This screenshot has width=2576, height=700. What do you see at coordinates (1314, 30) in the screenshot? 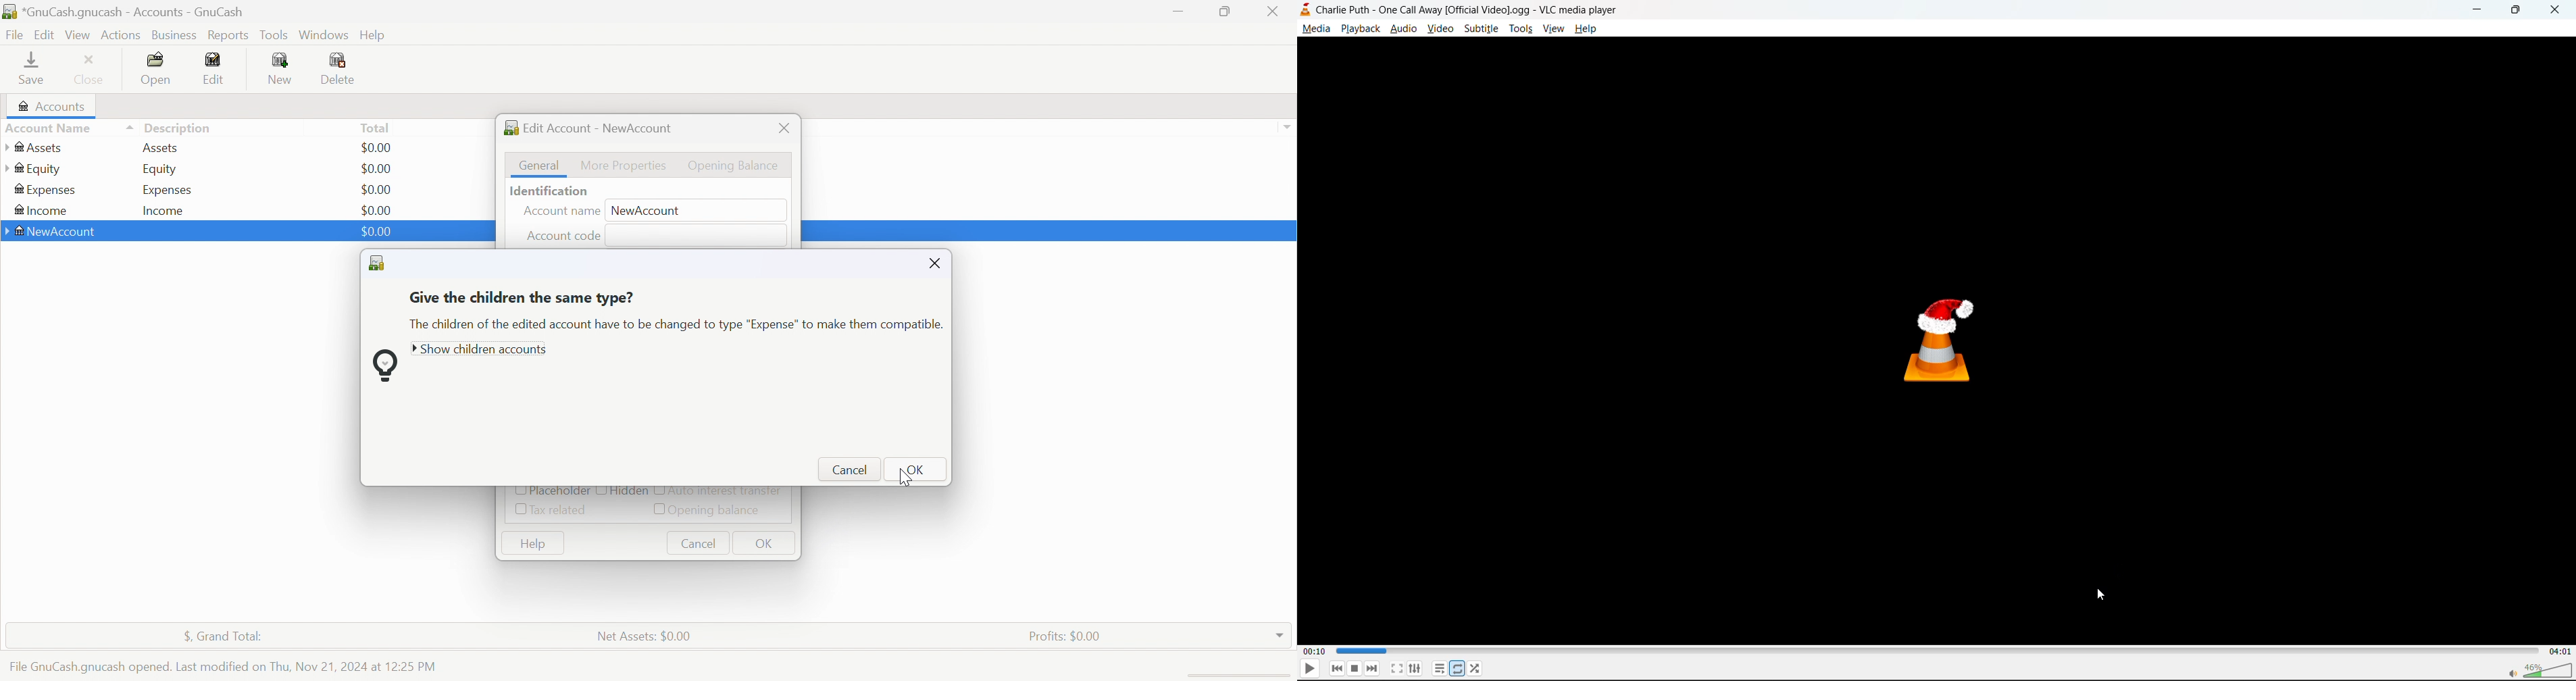
I see `media` at bounding box center [1314, 30].